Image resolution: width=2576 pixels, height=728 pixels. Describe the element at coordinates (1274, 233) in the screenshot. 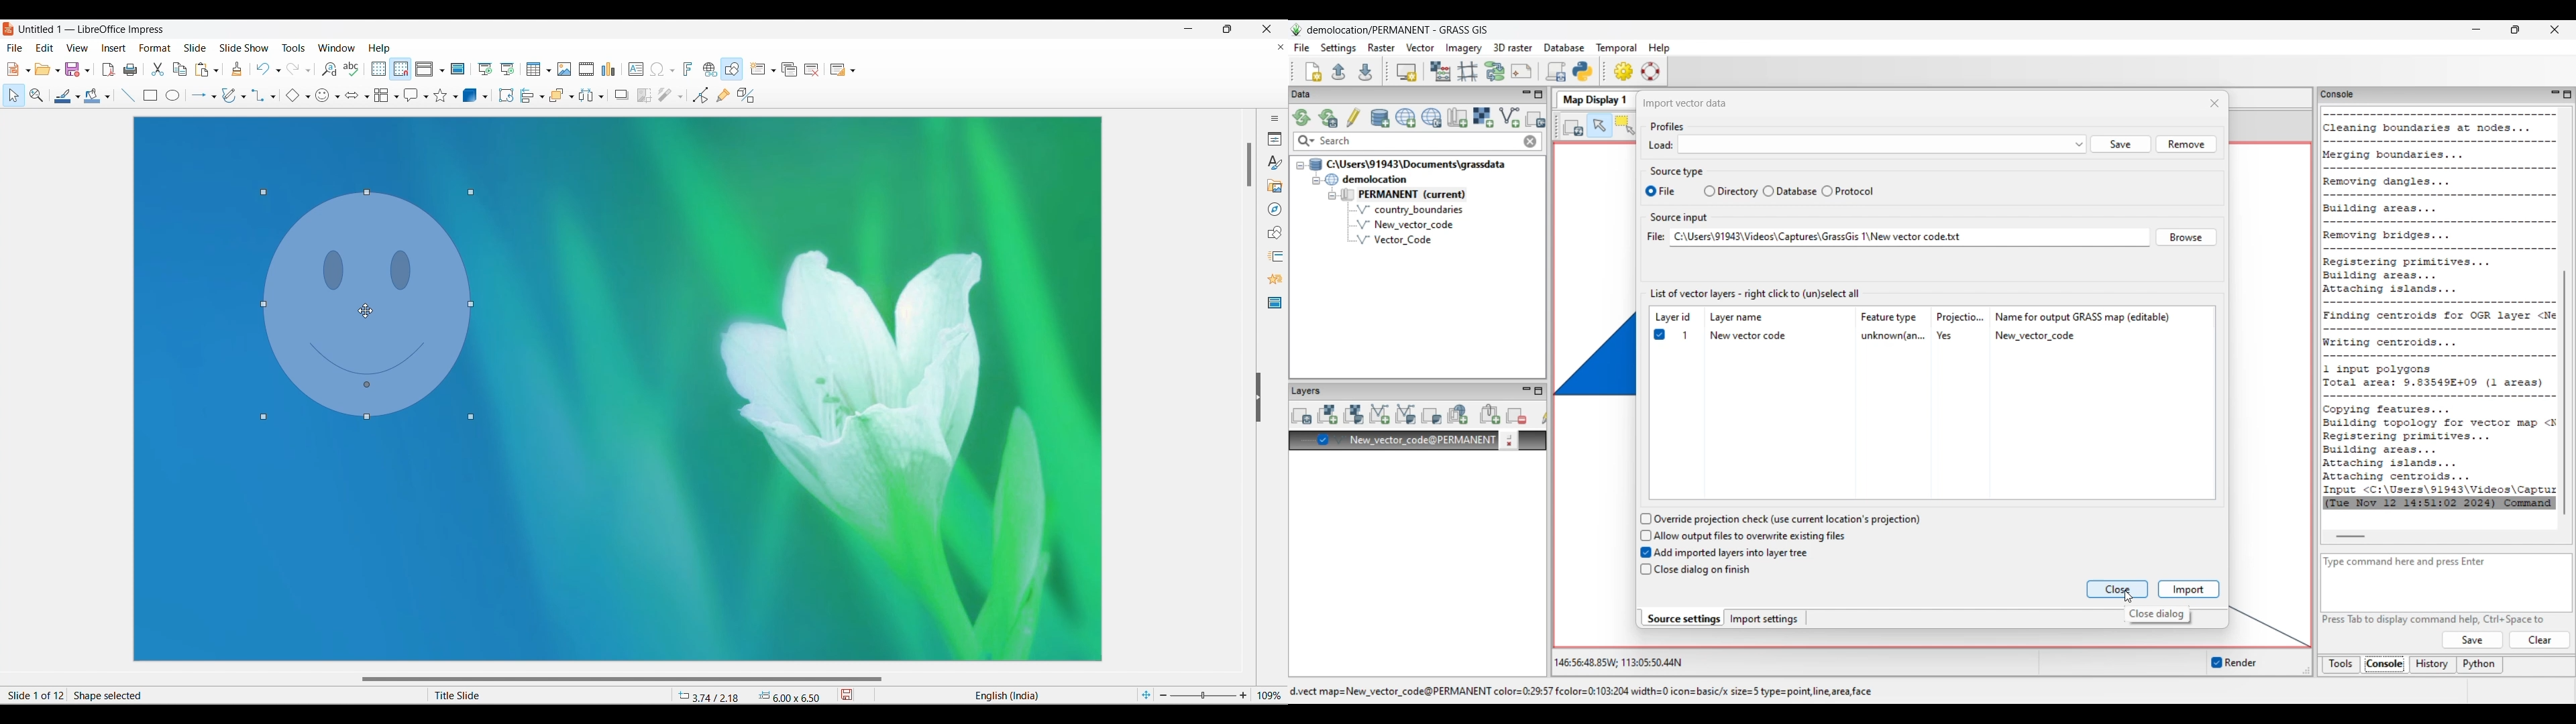

I see `Shapes` at that location.